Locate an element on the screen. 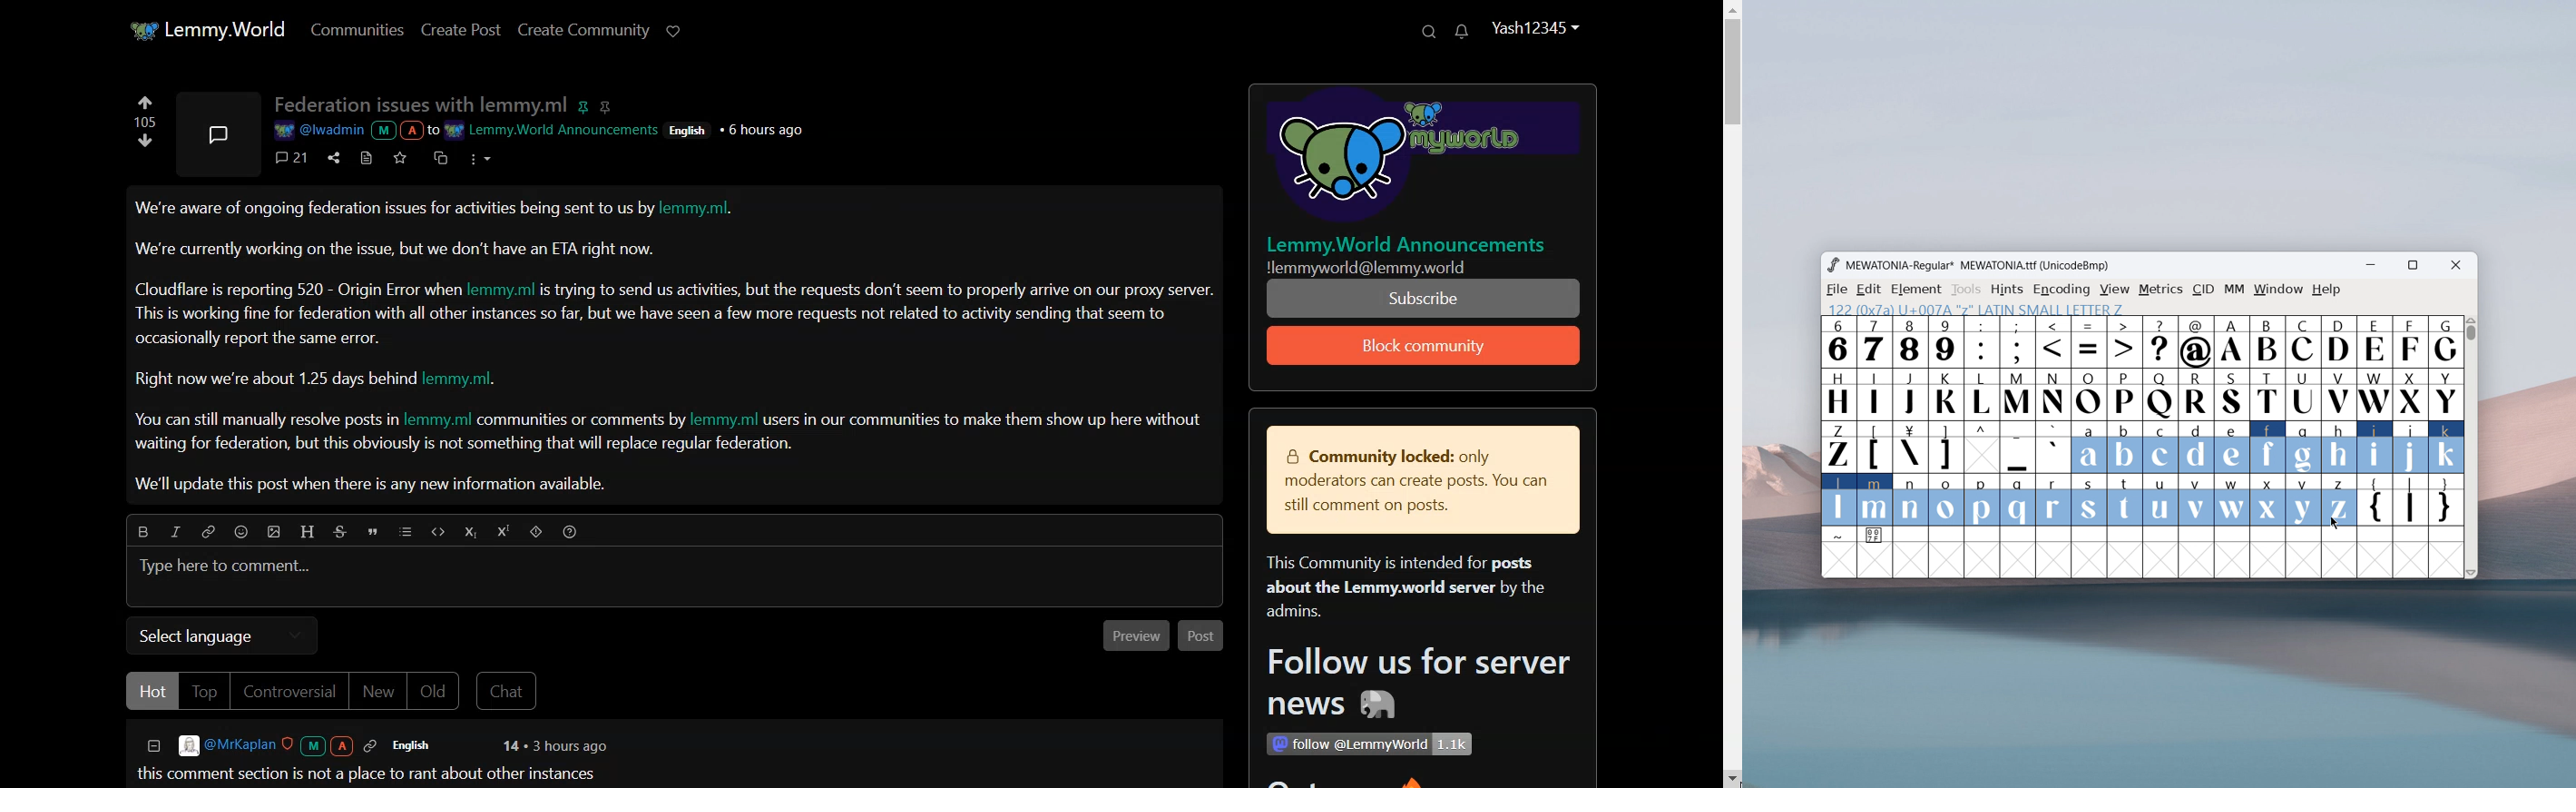  o is located at coordinates (1947, 501).